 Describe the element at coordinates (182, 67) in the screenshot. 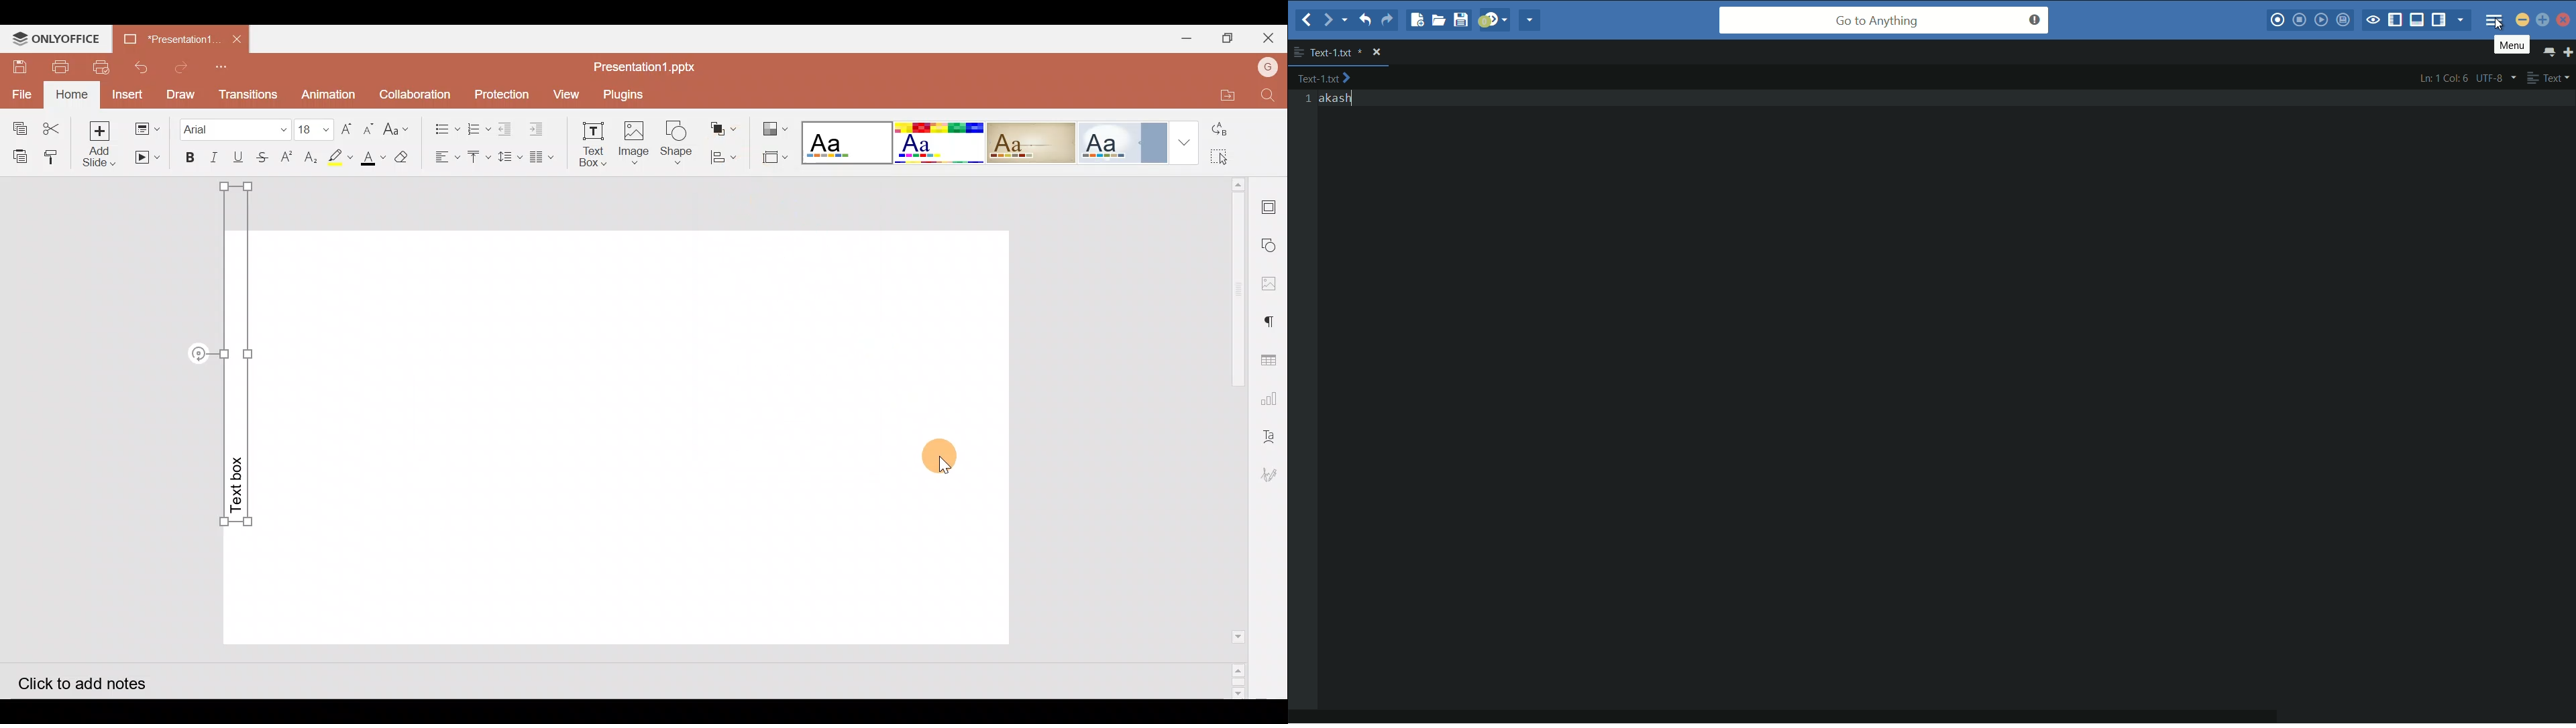

I see `Redo` at that location.